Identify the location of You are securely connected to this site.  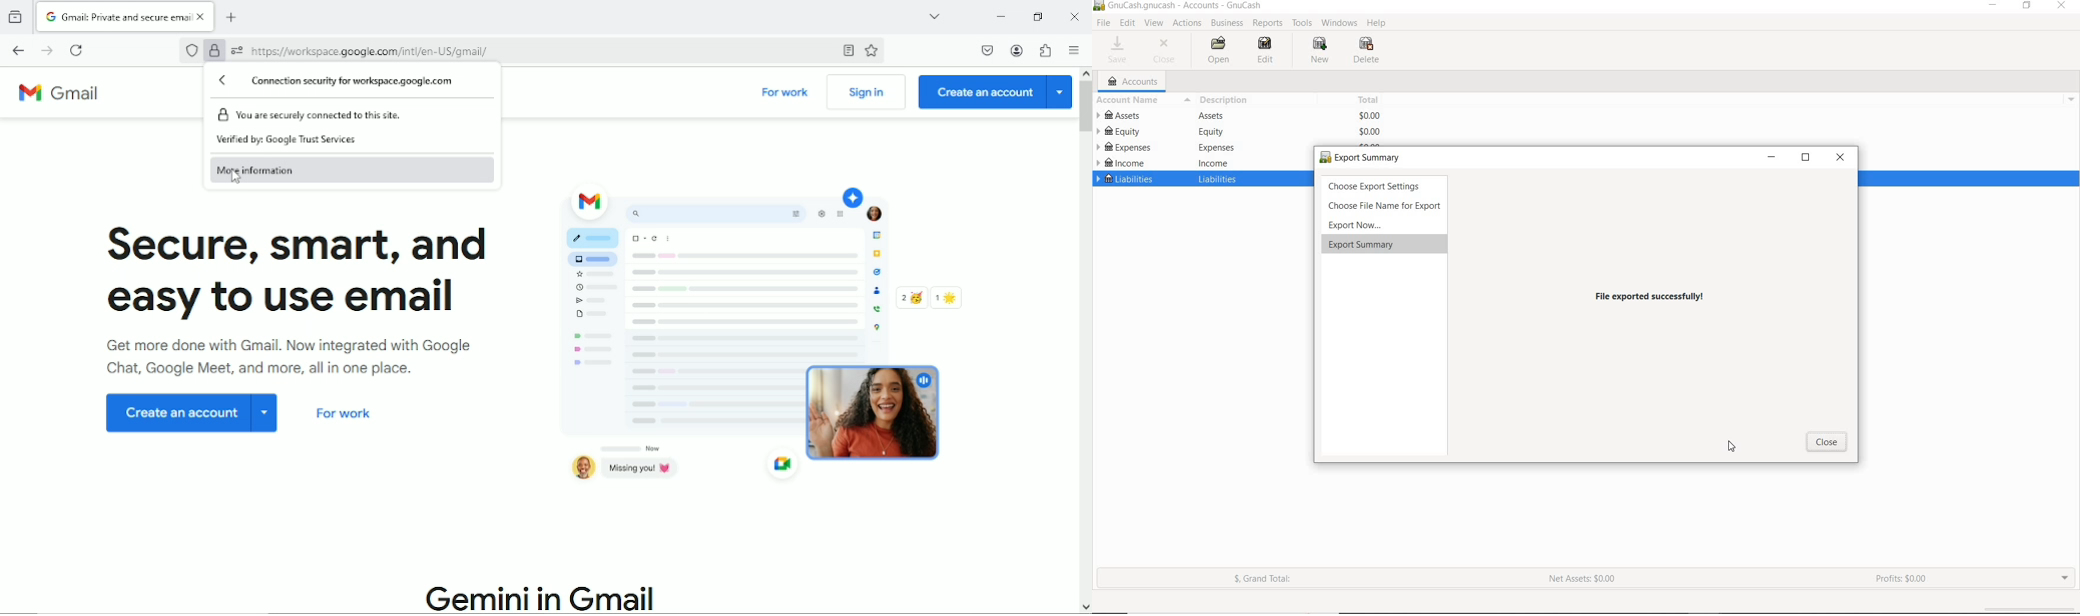
(307, 113).